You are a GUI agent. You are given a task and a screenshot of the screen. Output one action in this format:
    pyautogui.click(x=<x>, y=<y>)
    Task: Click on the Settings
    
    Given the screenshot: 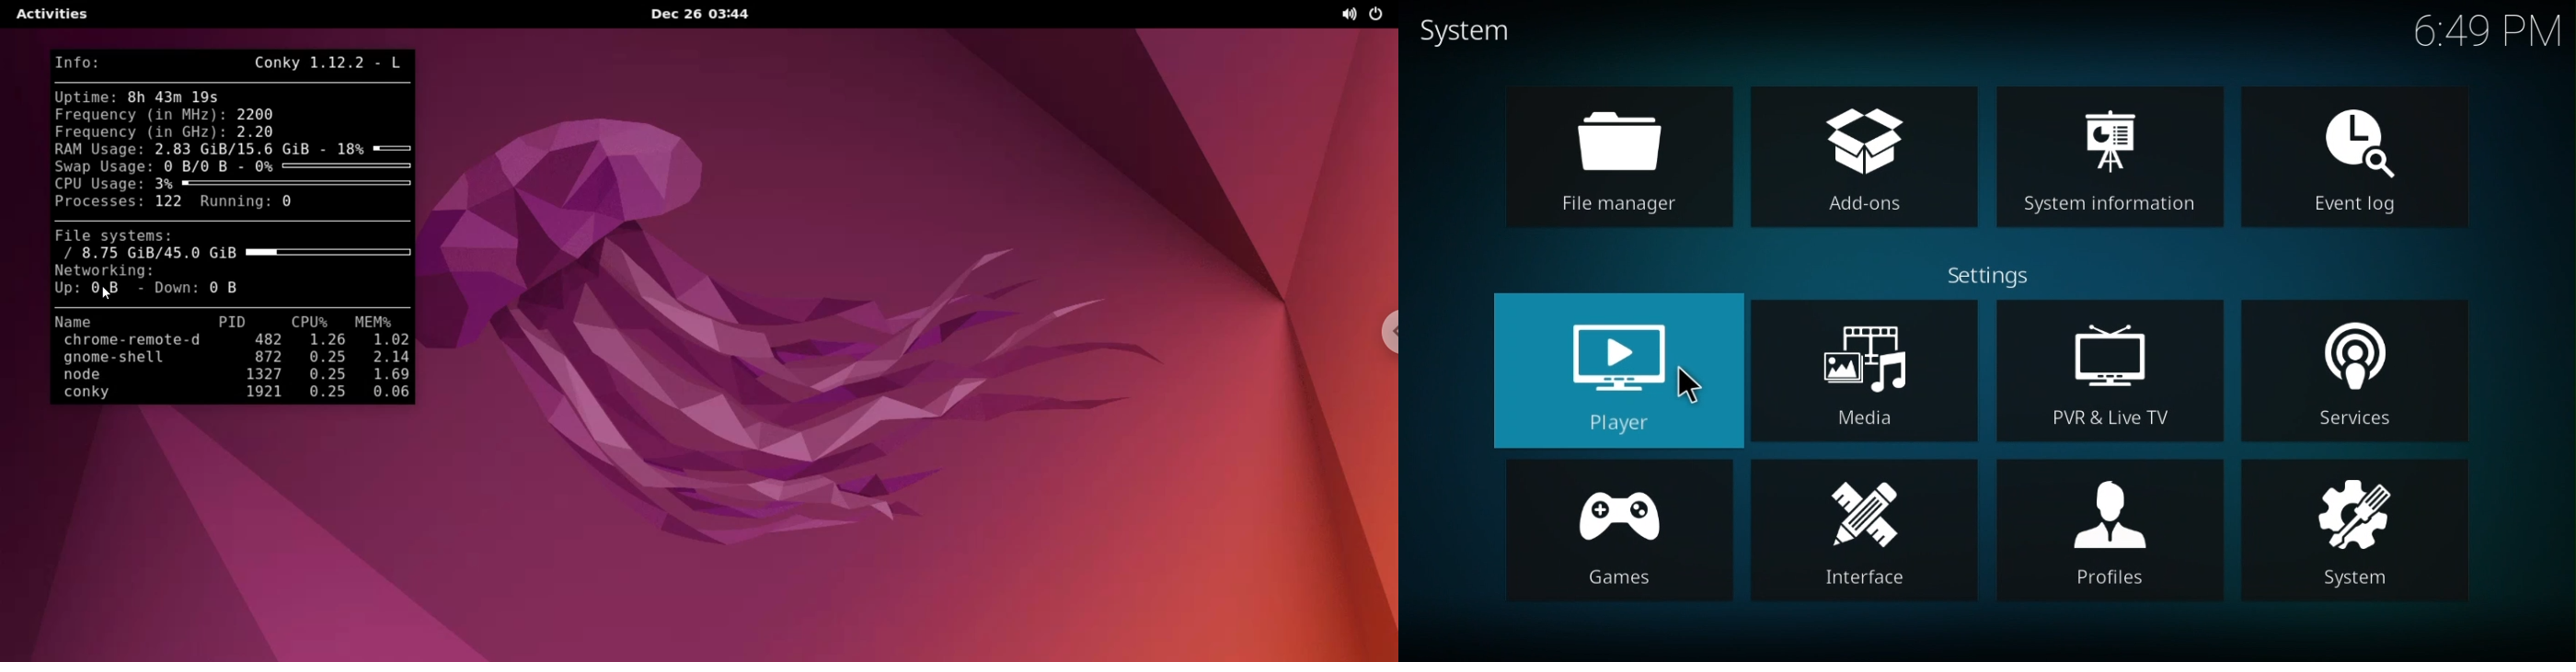 What is the action you would take?
    pyautogui.click(x=1994, y=271)
    